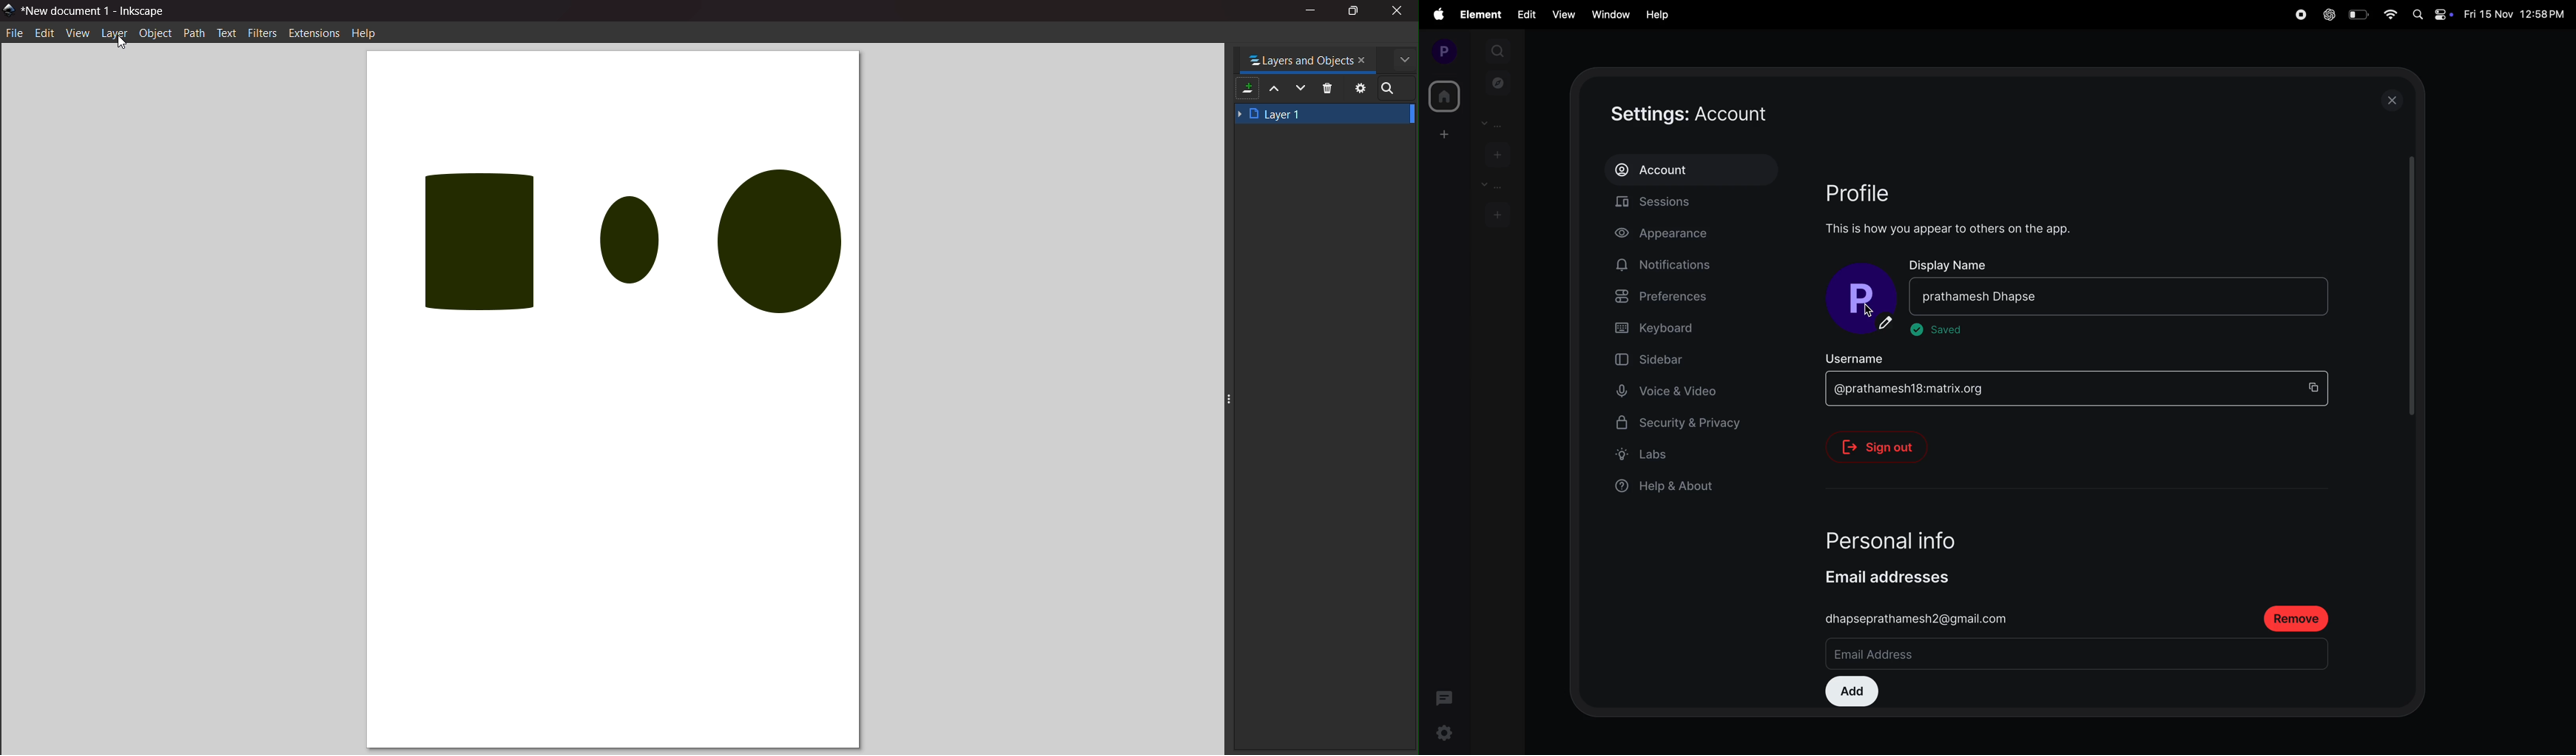 This screenshot has height=756, width=2576. Describe the element at coordinates (1498, 82) in the screenshot. I see `explore` at that location.